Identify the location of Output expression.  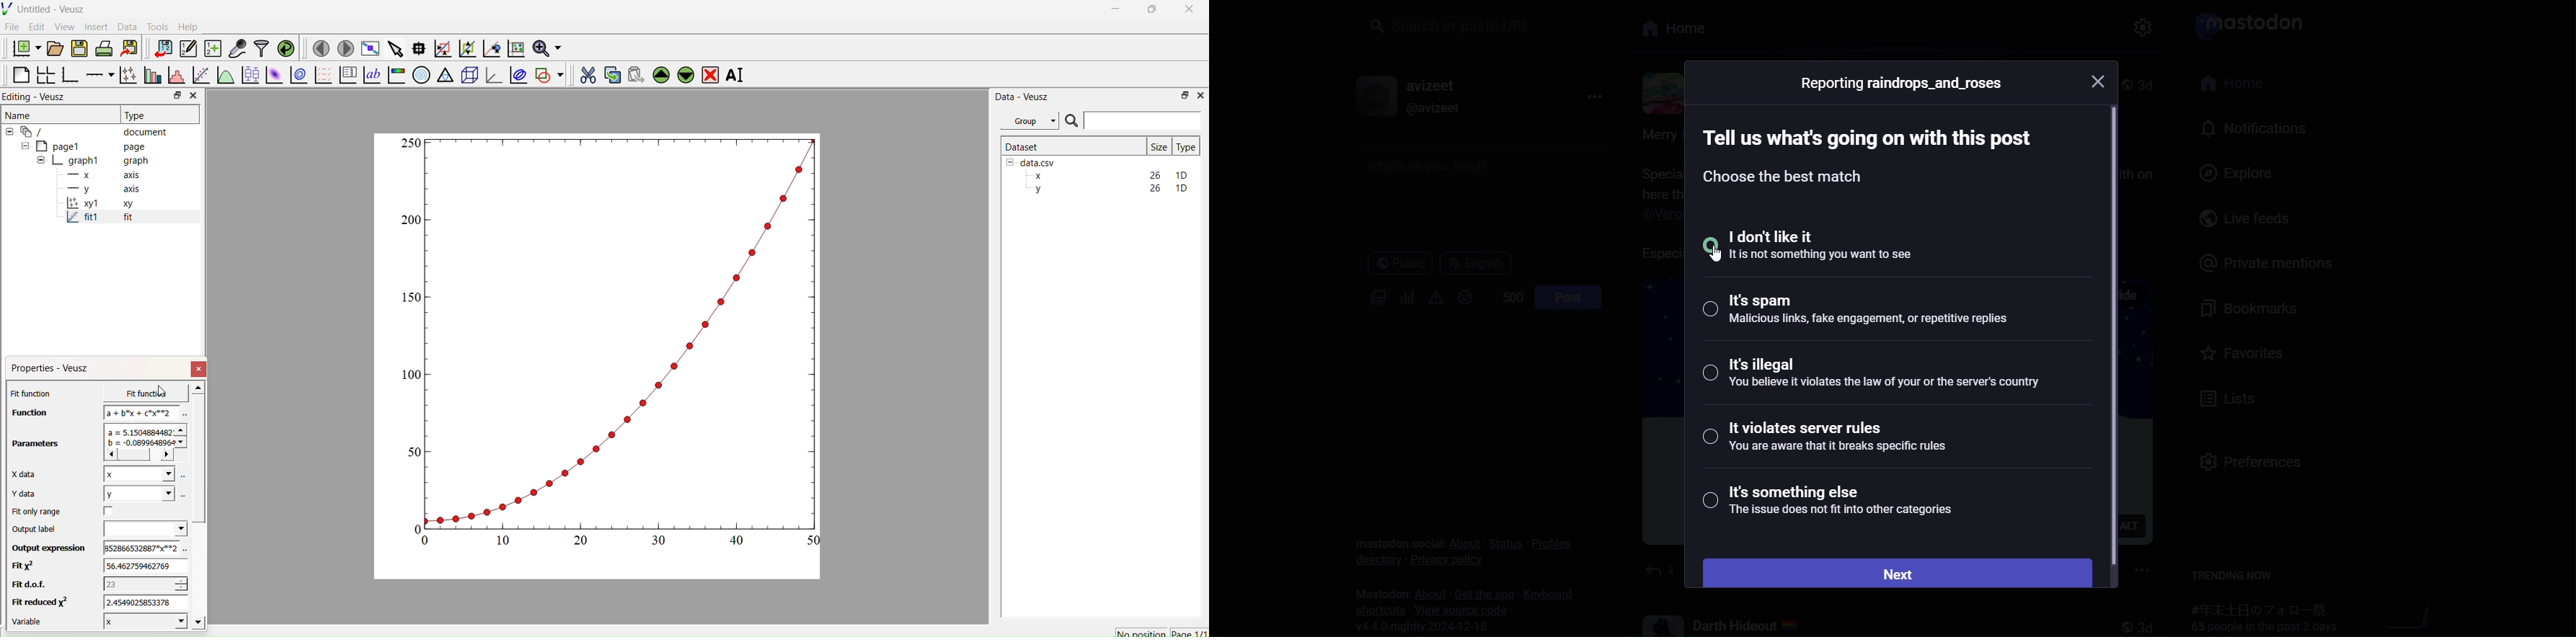
(48, 548).